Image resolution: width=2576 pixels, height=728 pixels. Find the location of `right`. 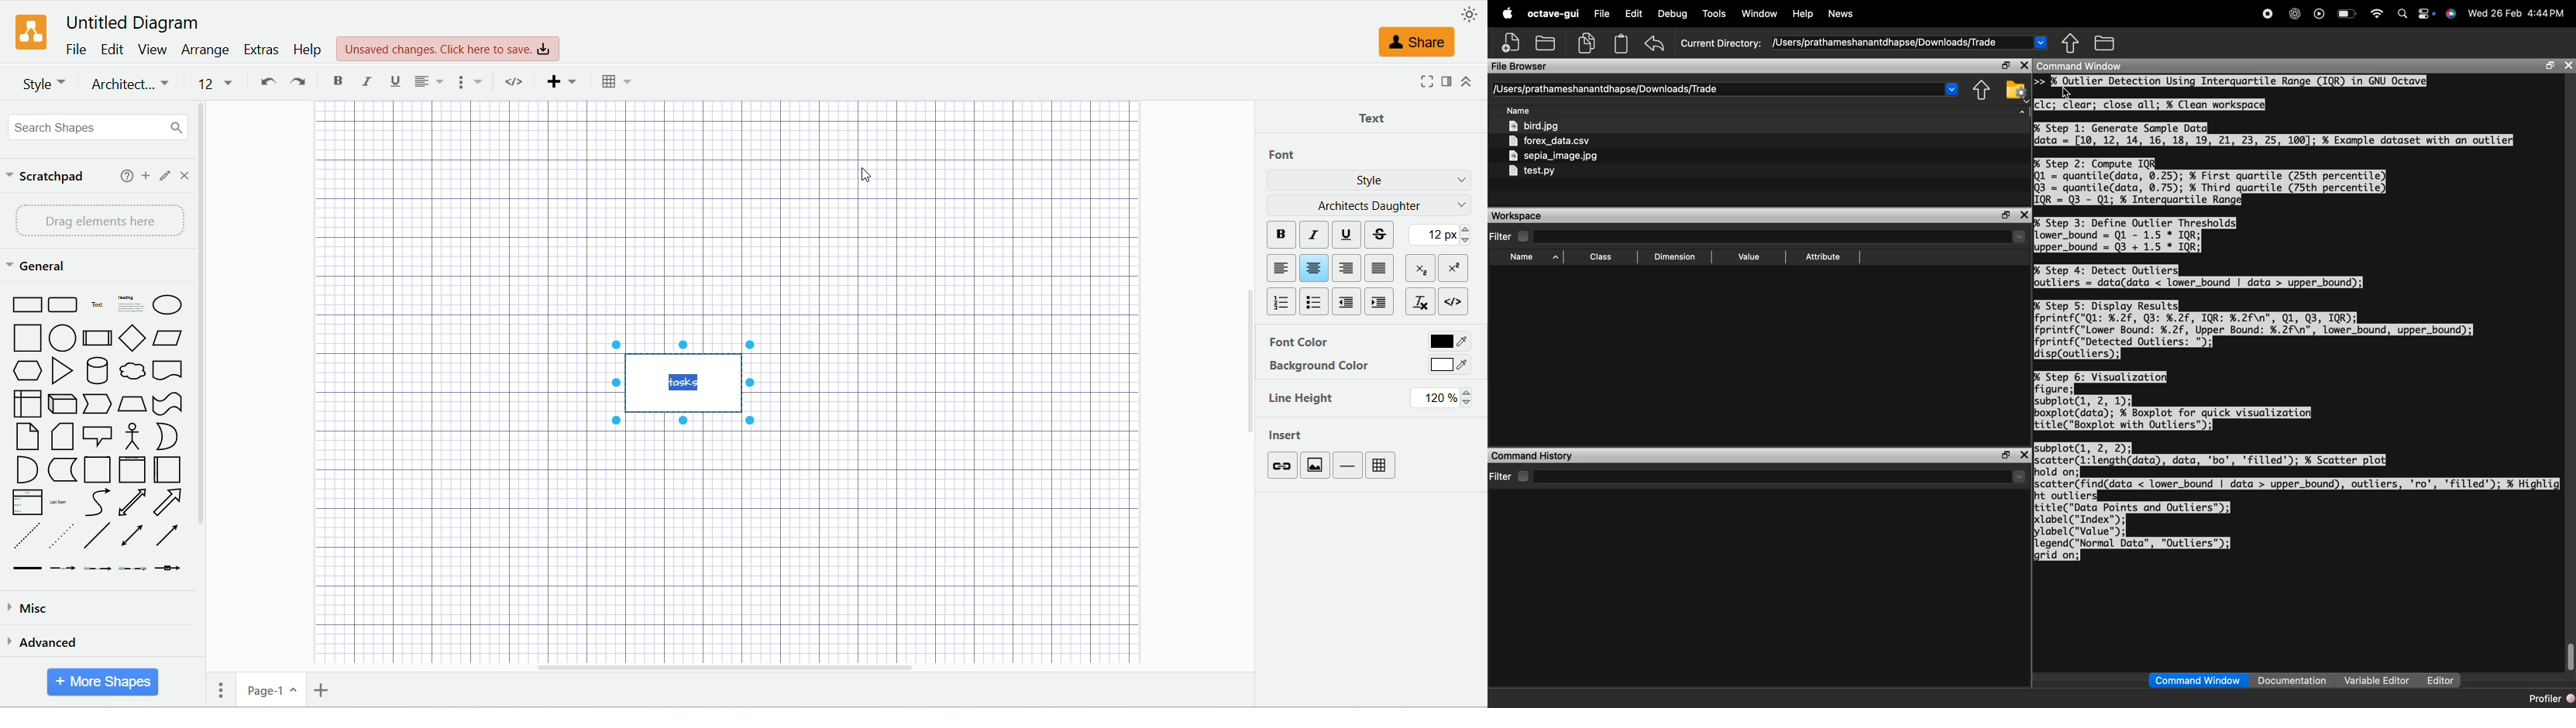

right is located at coordinates (1347, 269).